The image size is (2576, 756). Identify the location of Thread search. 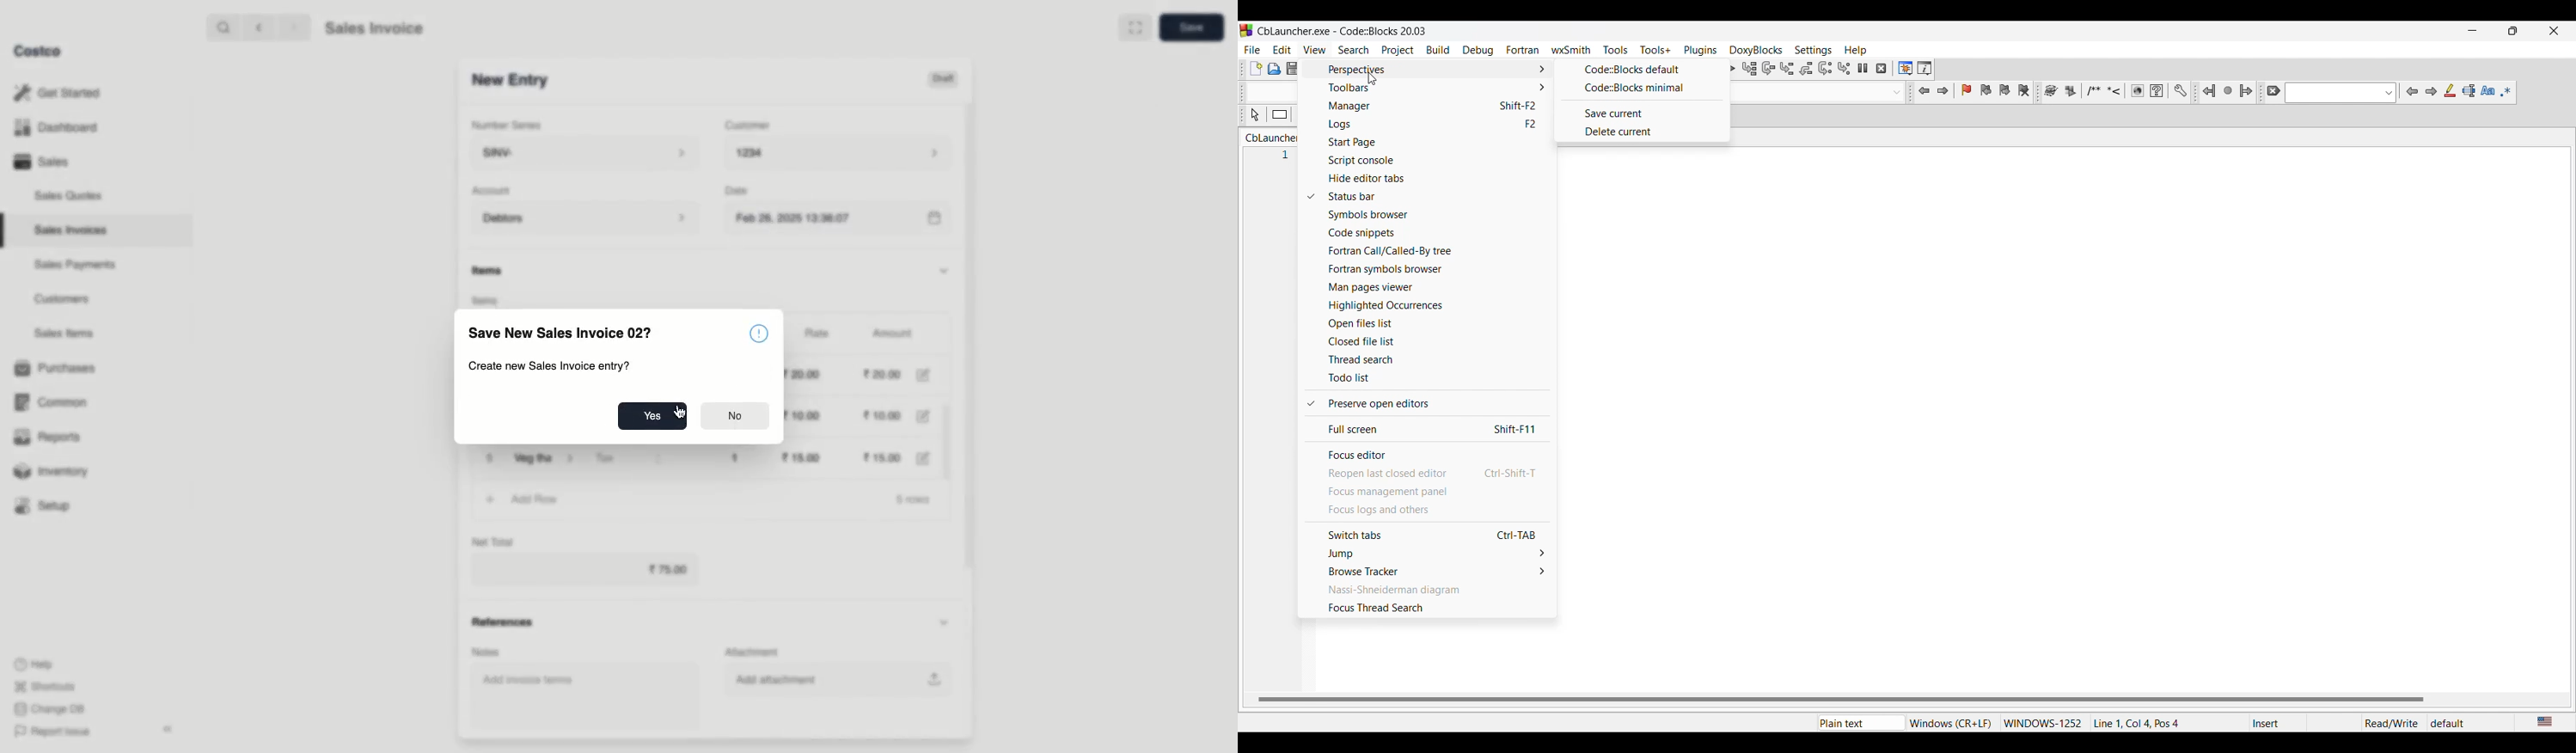
(1435, 360).